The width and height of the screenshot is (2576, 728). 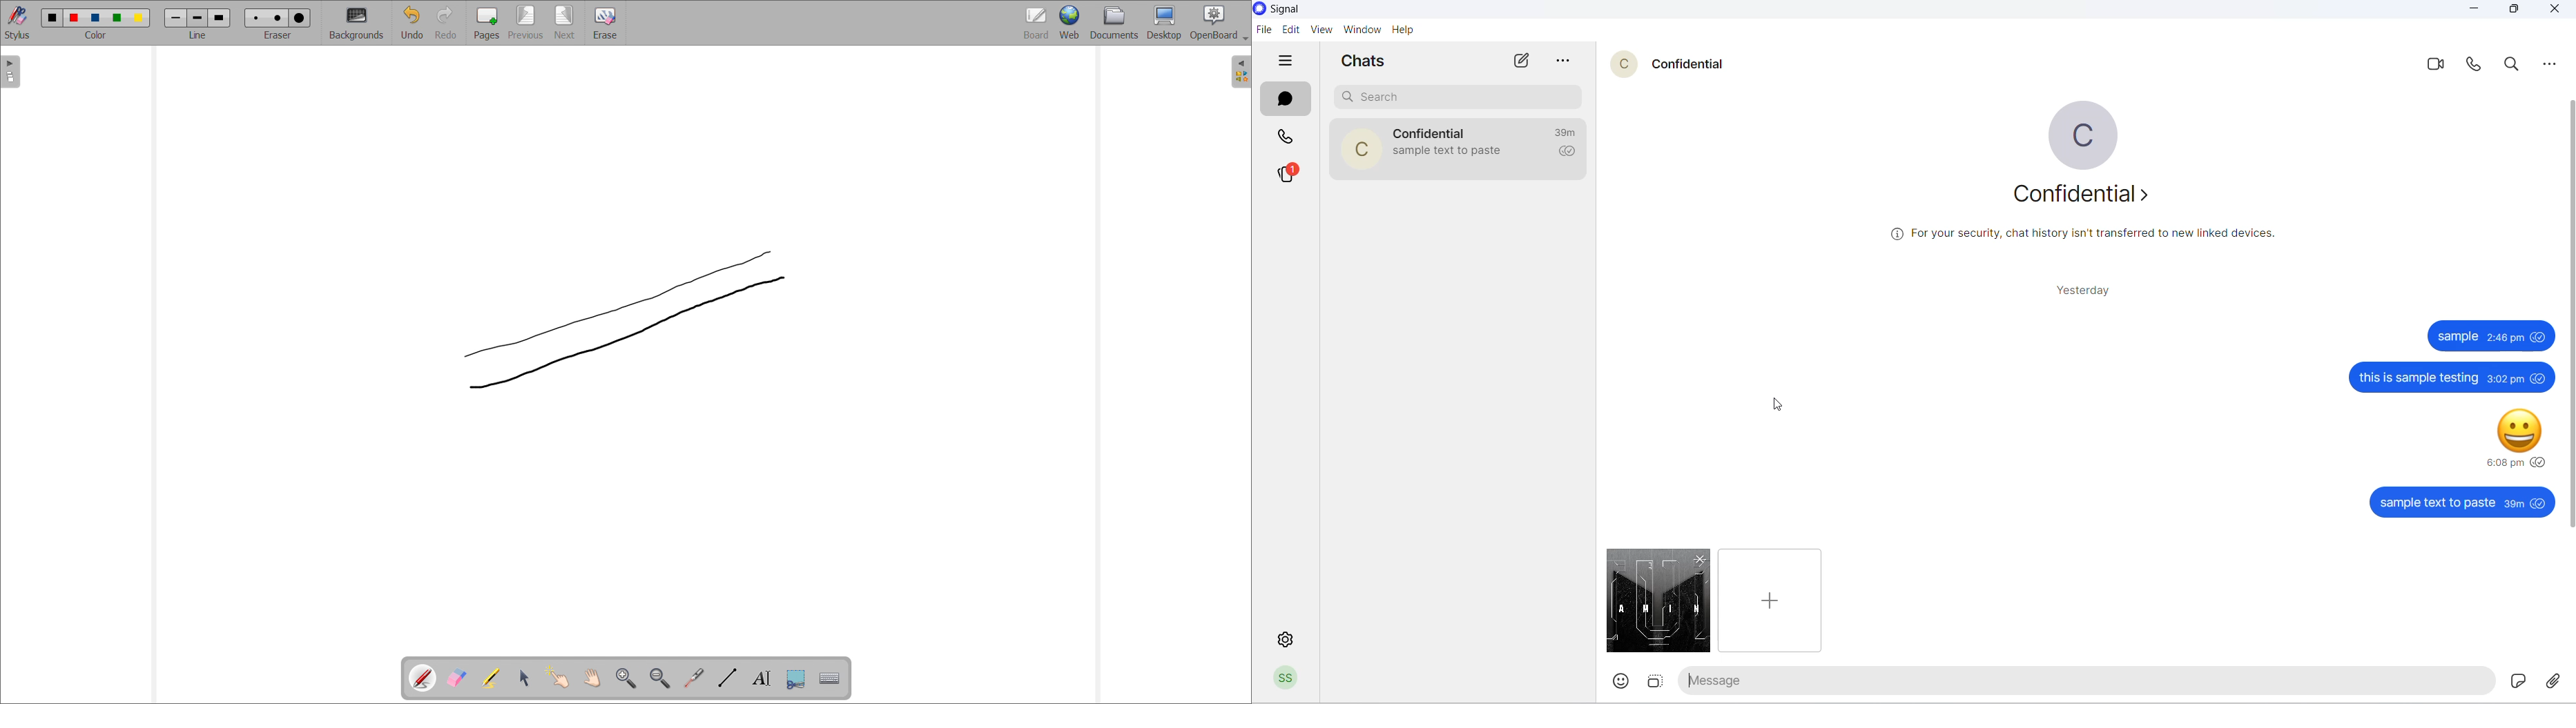 I want to click on 6:06 pm, so click(x=2506, y=463).